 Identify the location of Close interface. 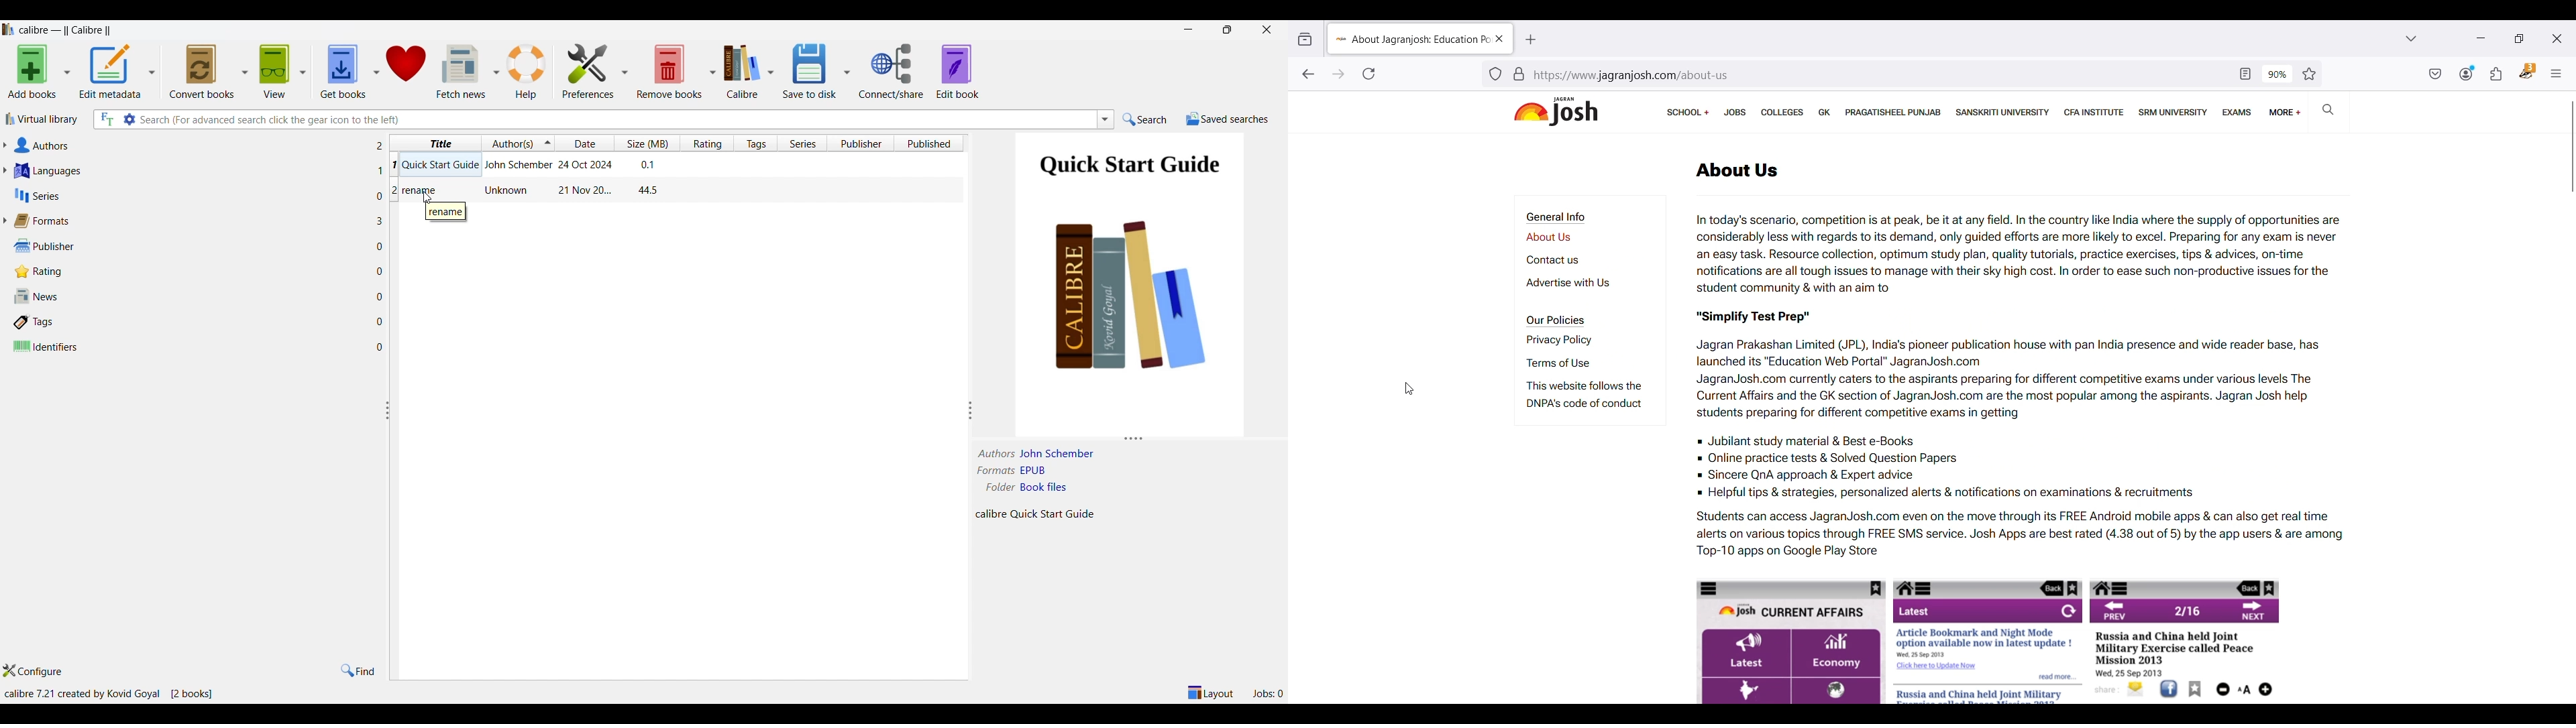
(2557, 38).